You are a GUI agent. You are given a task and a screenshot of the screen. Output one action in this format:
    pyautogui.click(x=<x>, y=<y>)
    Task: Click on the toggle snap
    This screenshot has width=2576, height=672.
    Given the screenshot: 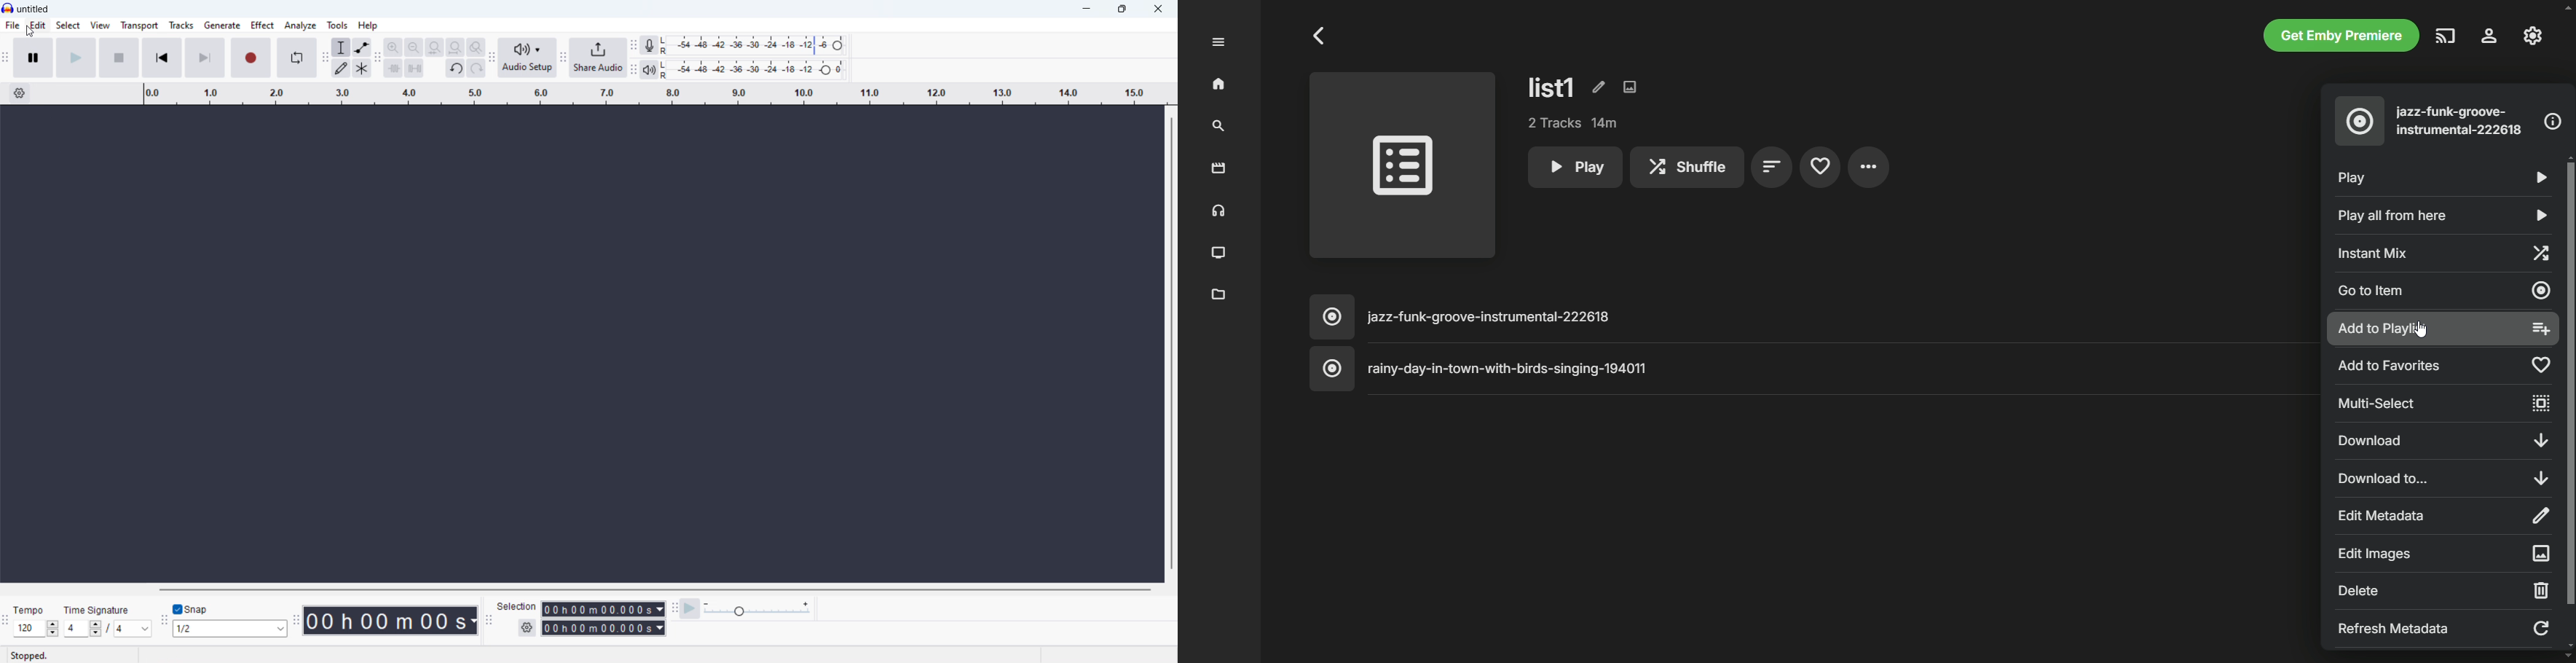 What is the action you would take?
    pyautogui.click(x=191, y=610)
    